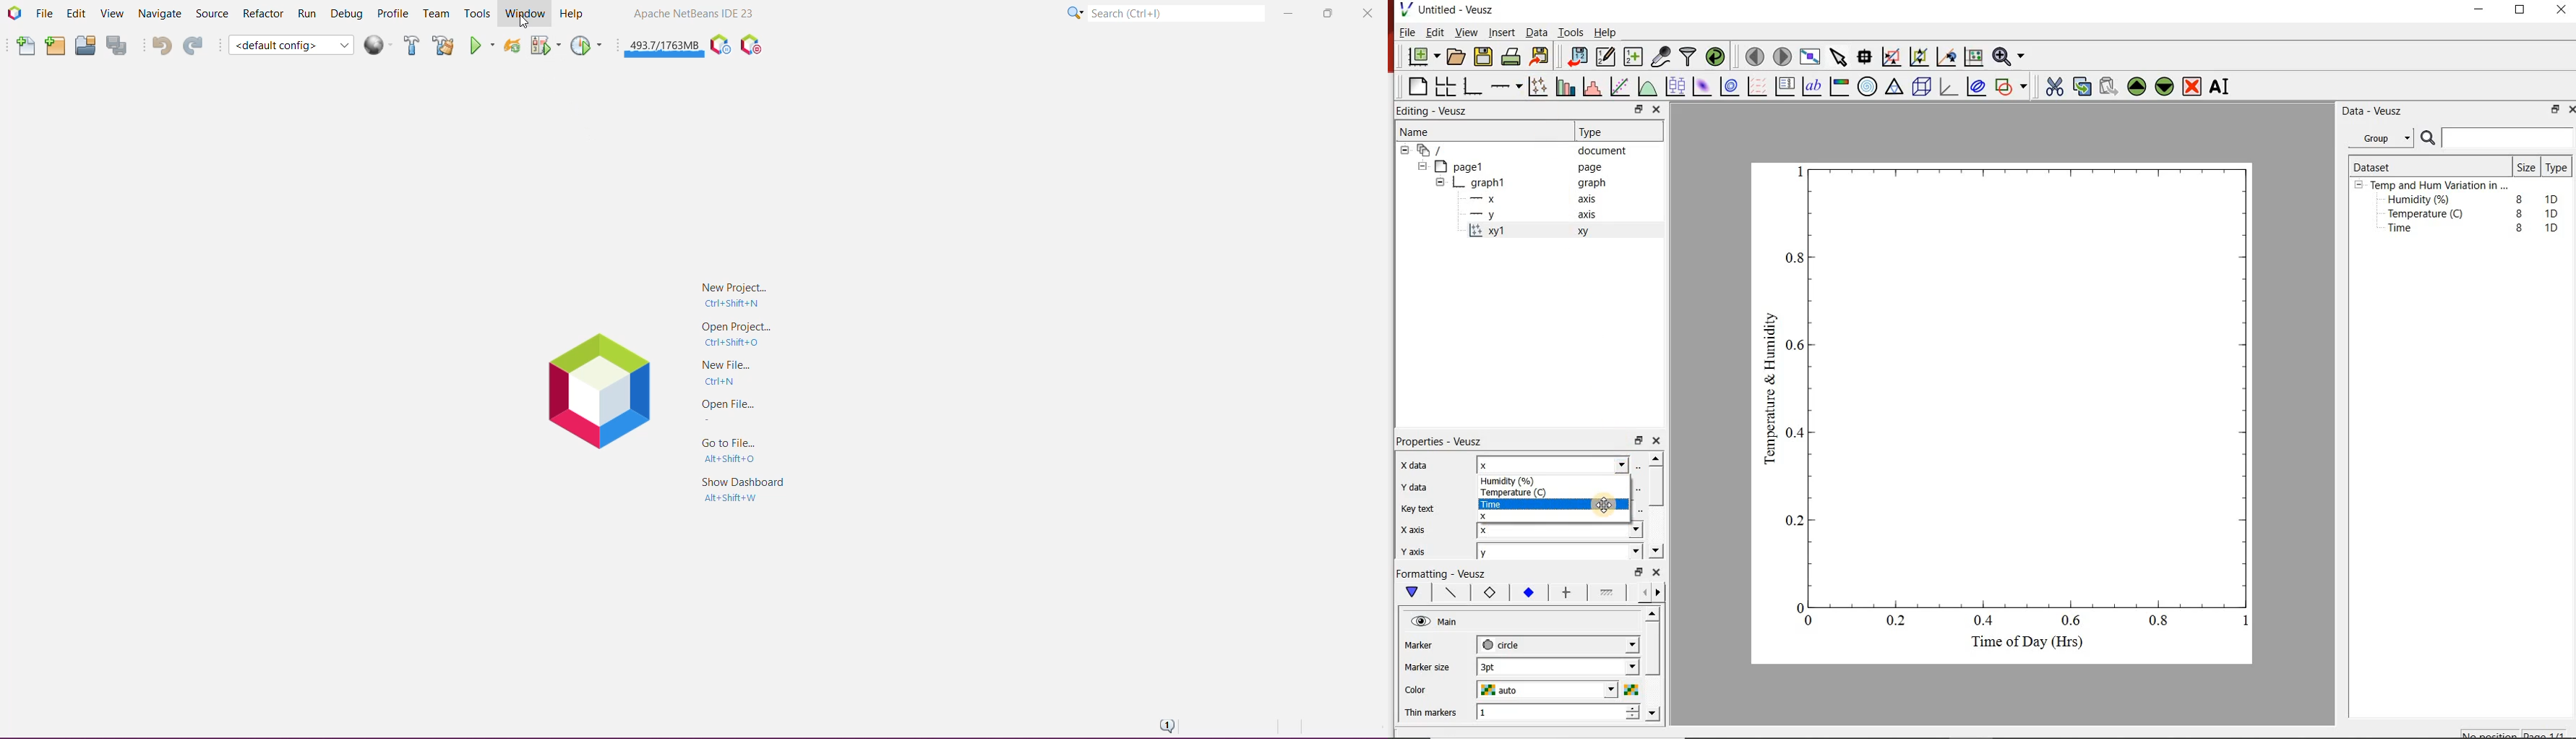 The image size is (2576, 756). Describe the element at coordinates (1866, 57) in the screenshot. I see `Read data points on the graph` at that location.